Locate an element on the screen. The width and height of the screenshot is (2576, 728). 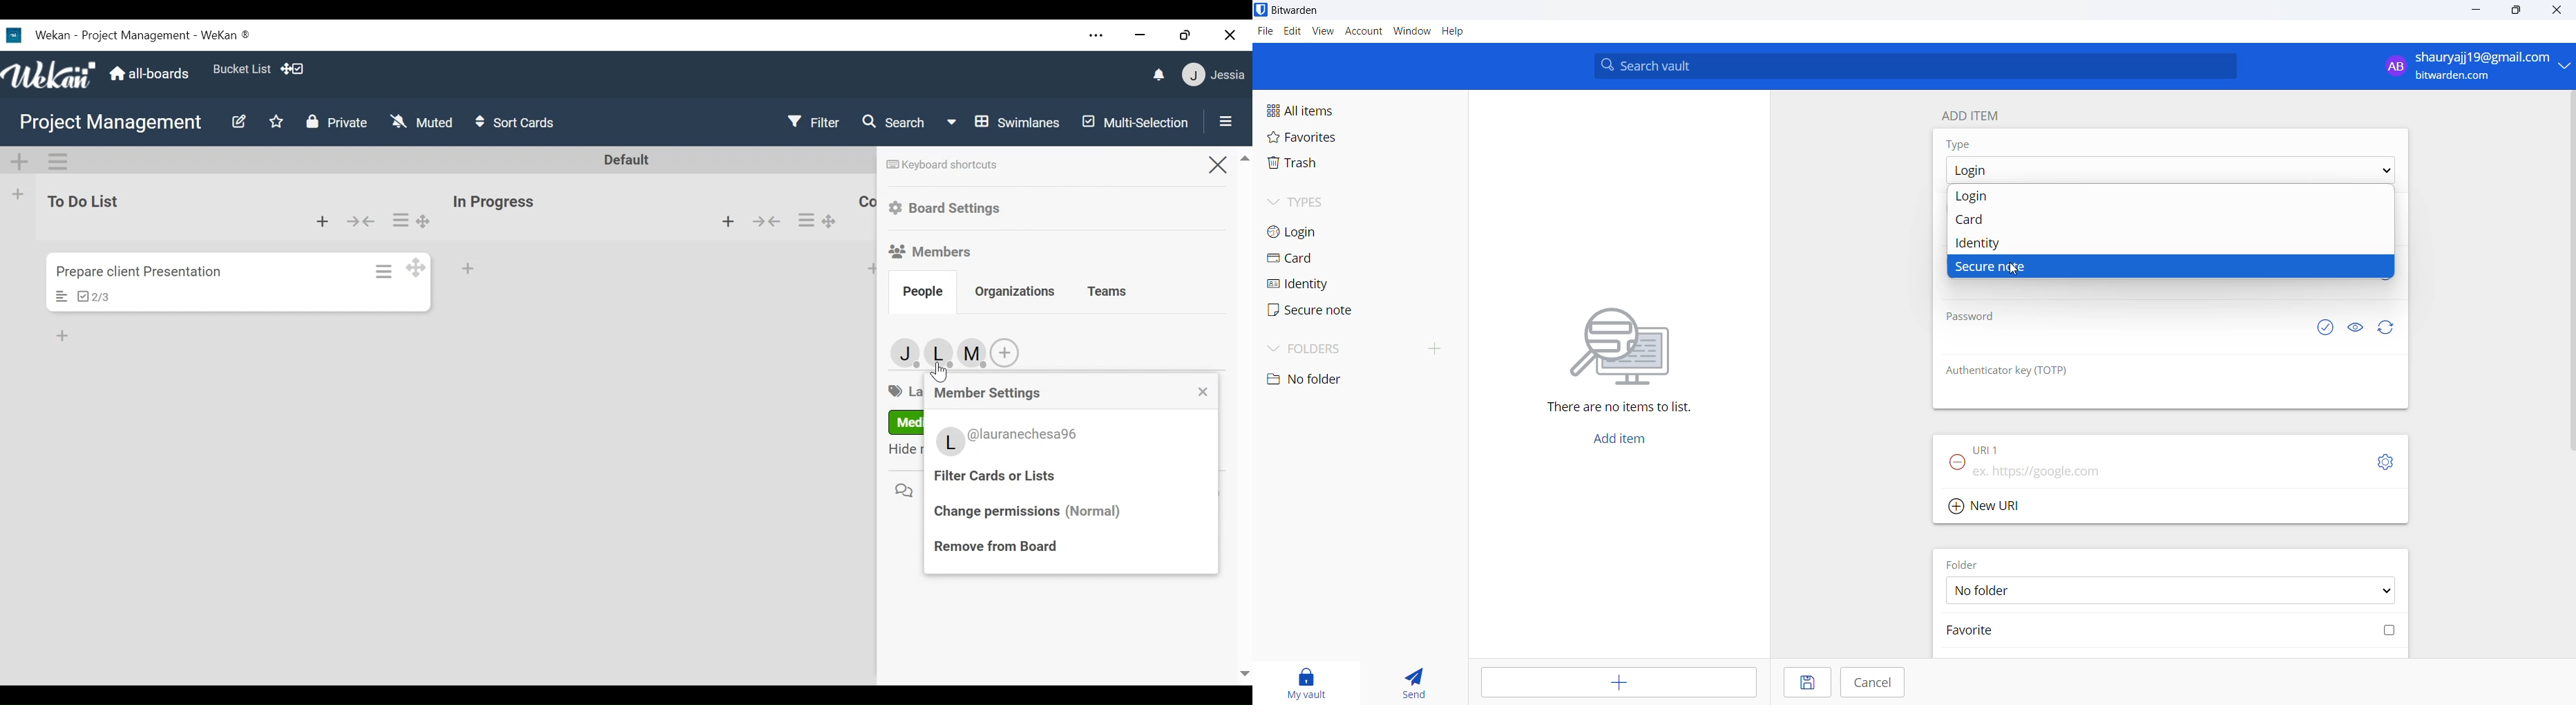
Card Title is located at coordinates (147, 272).